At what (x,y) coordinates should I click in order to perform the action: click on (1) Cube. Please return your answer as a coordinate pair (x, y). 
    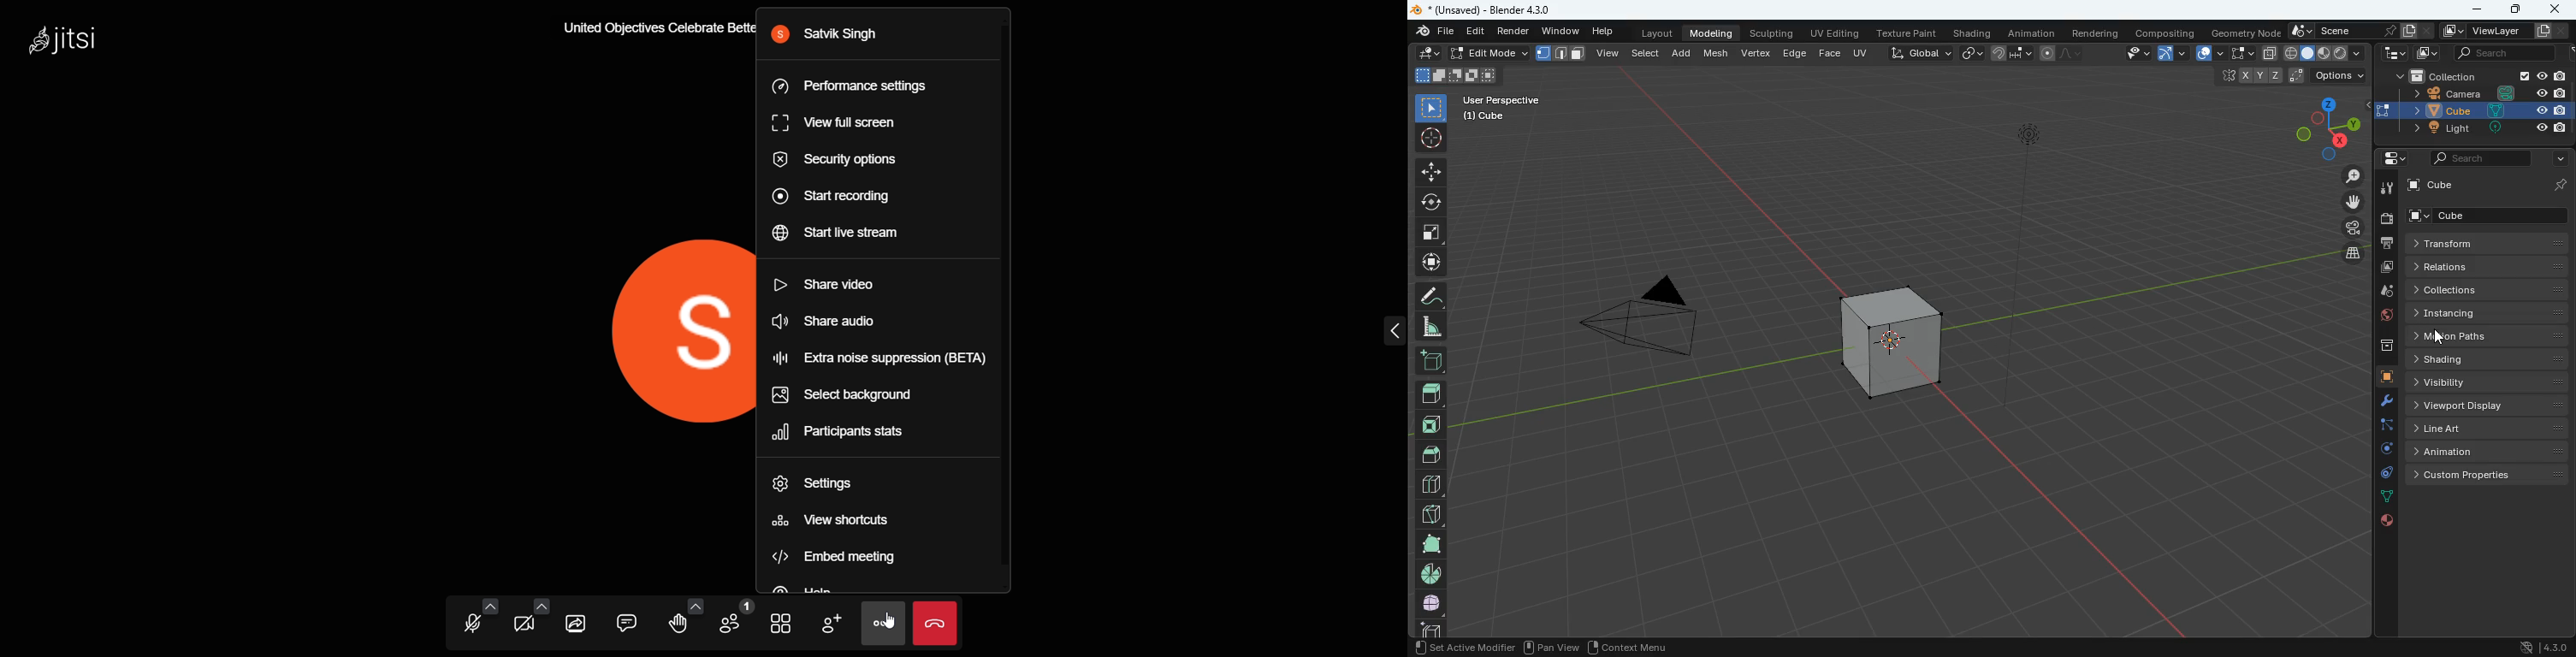
    Looking at the image, I should click on (1480, 116).